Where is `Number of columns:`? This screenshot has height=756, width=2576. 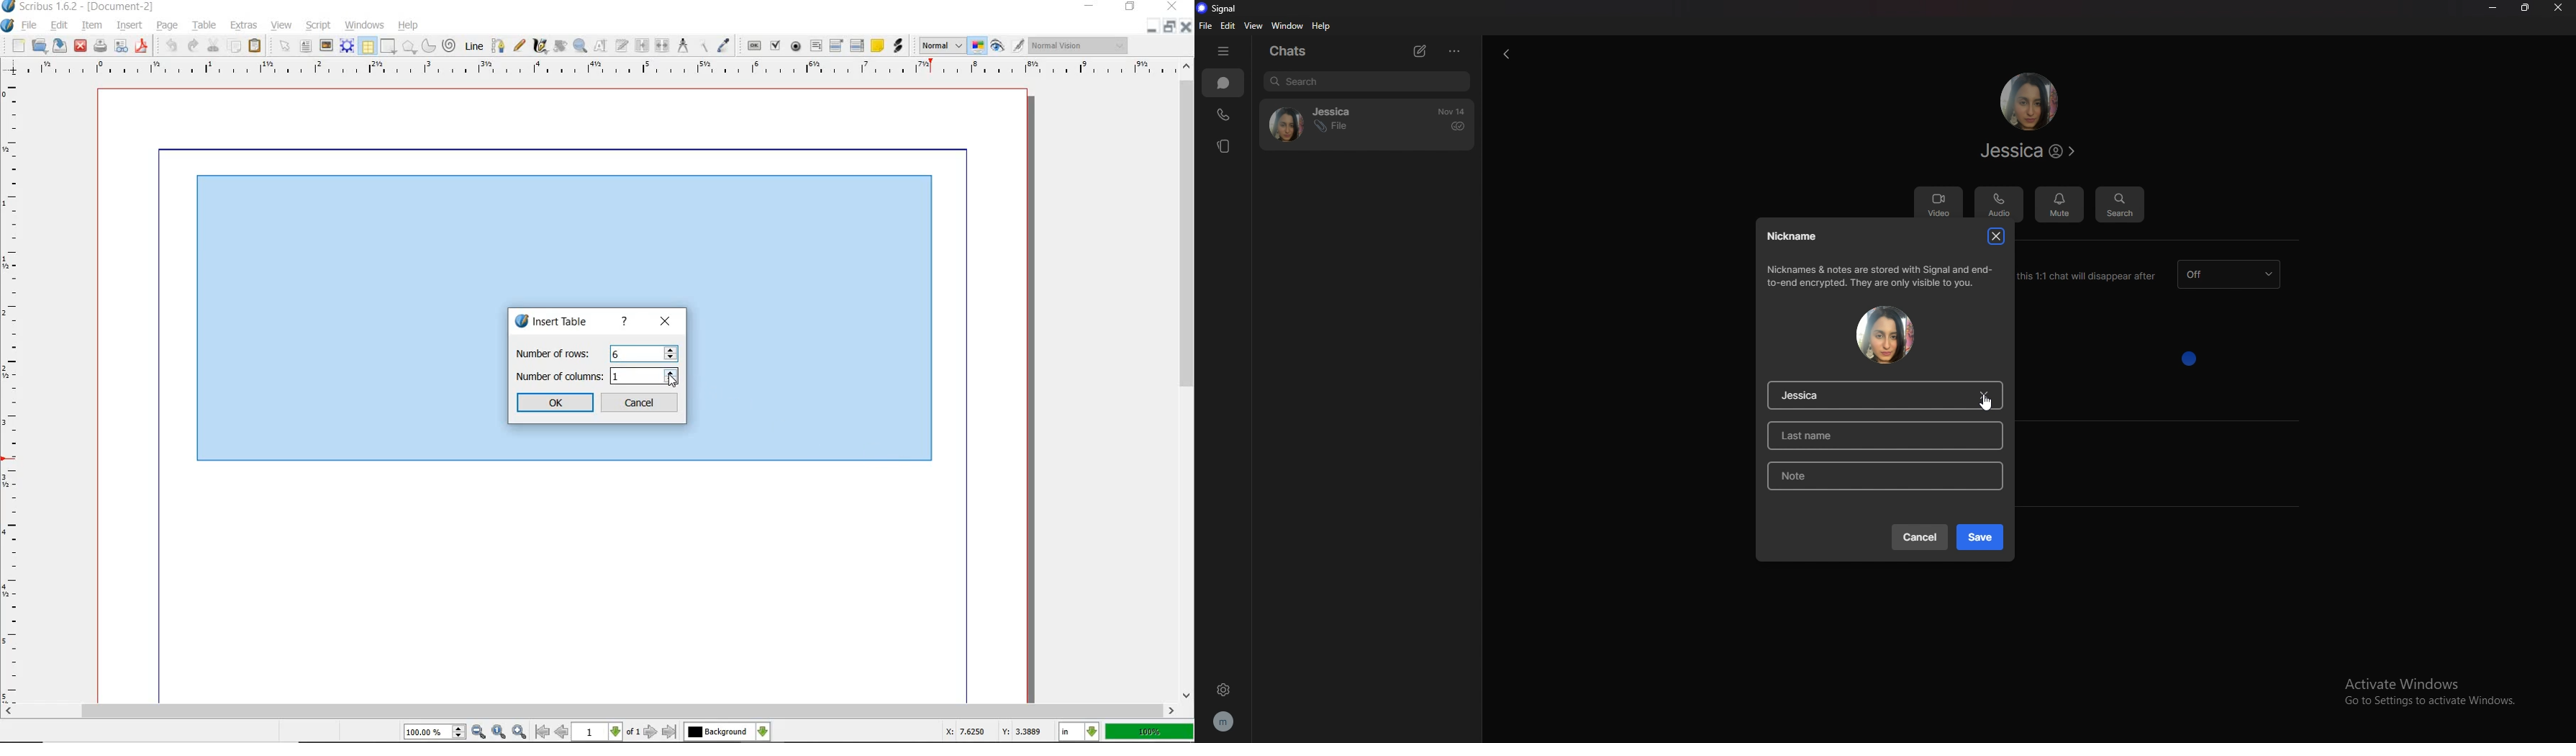 Number of columns: is located at coordinates (558, 376).